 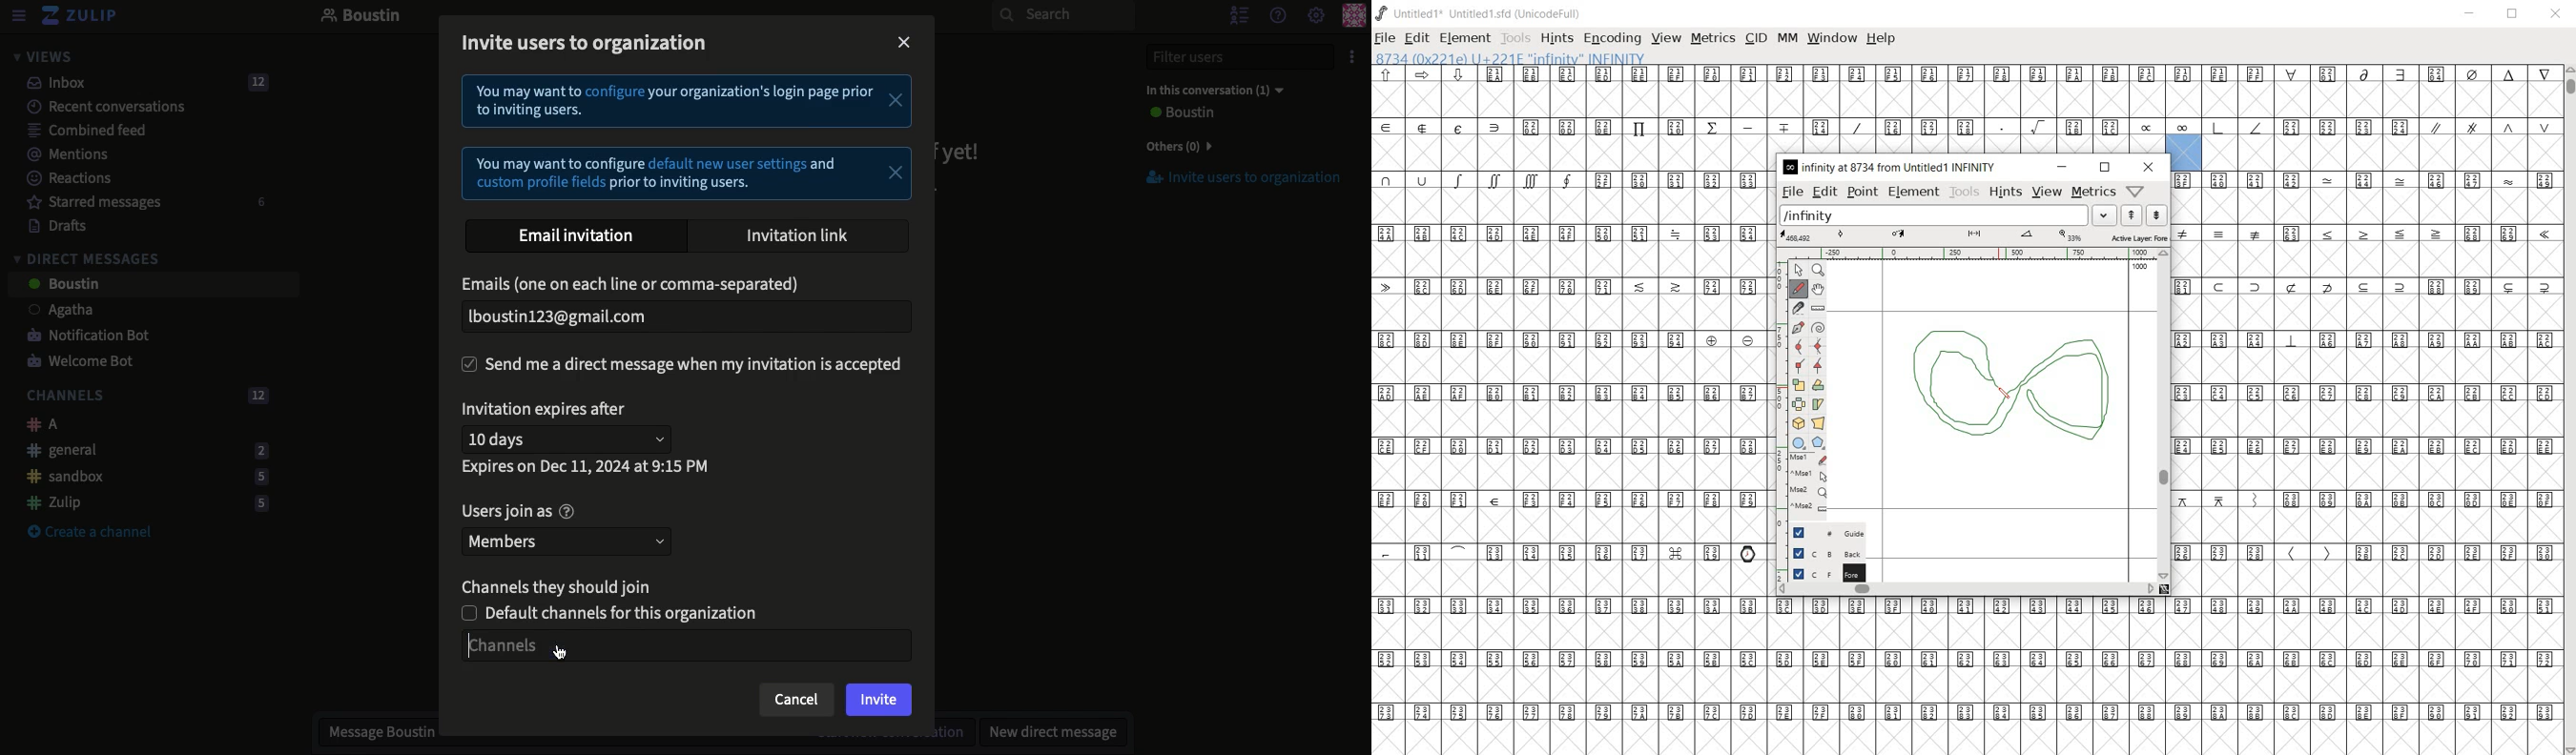 I want to click on Views, so click(x=42, y=56).